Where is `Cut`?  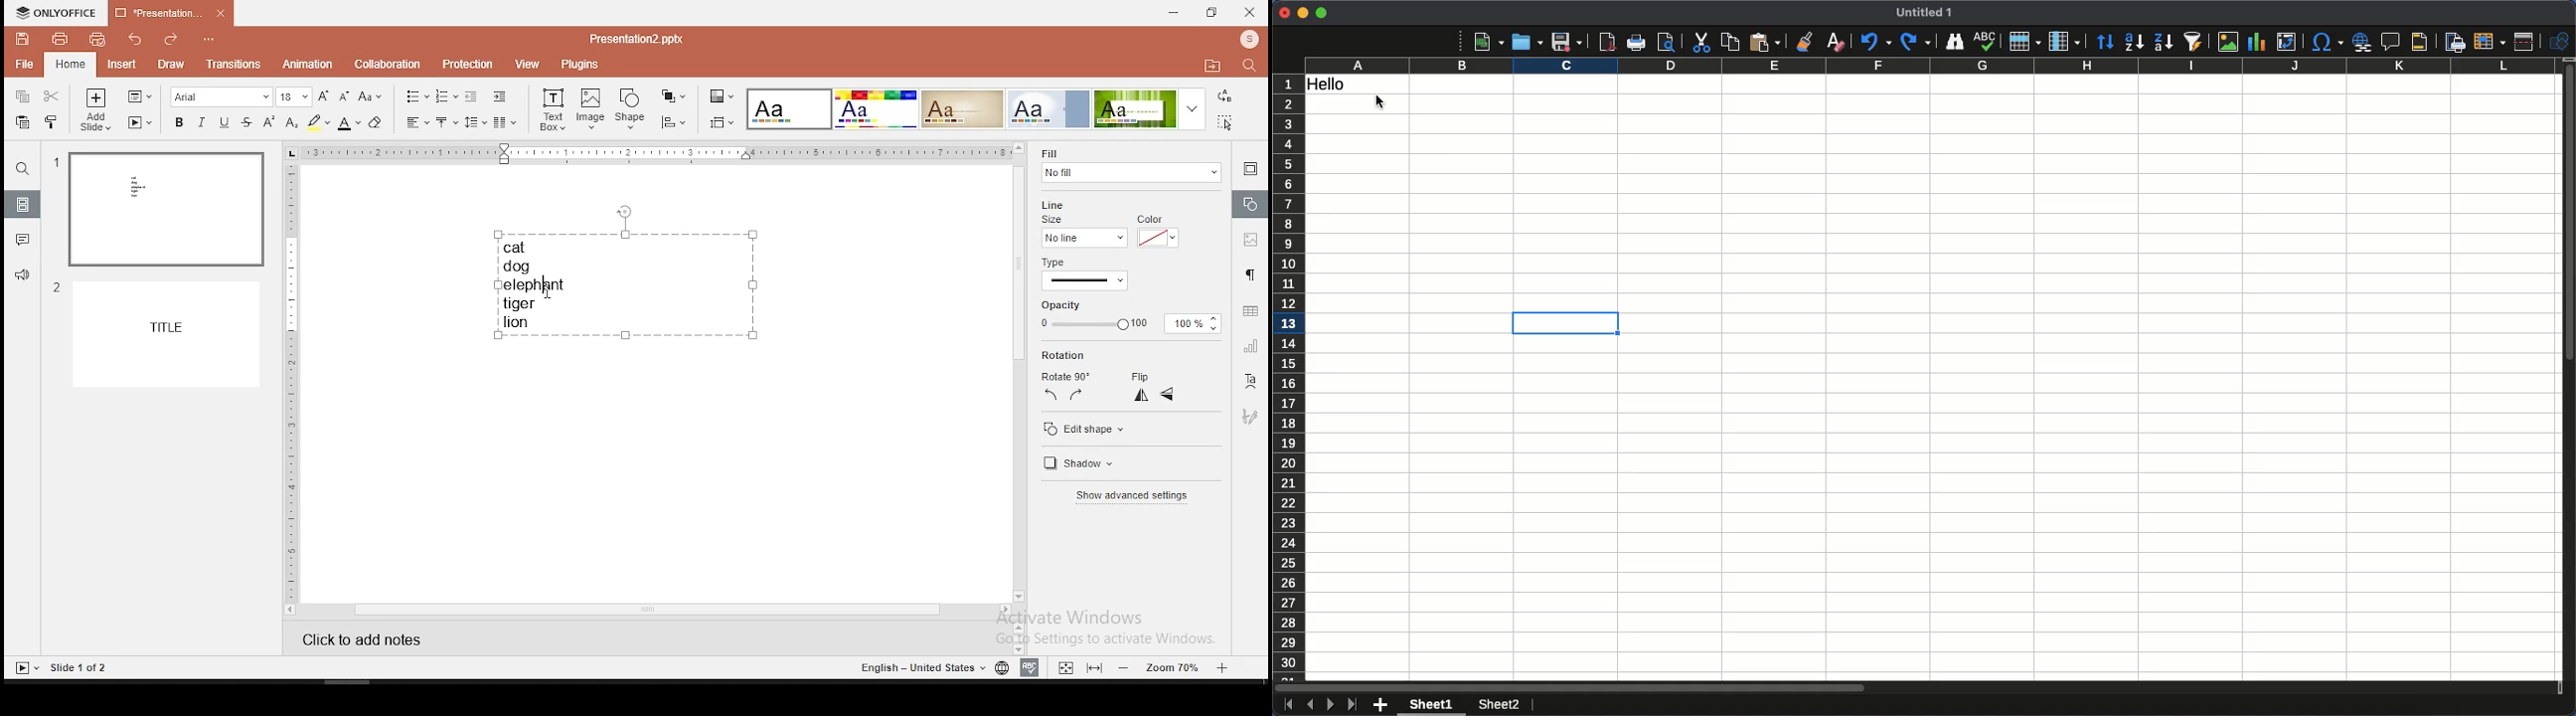 Cut is located at coordinates (1700, 43).